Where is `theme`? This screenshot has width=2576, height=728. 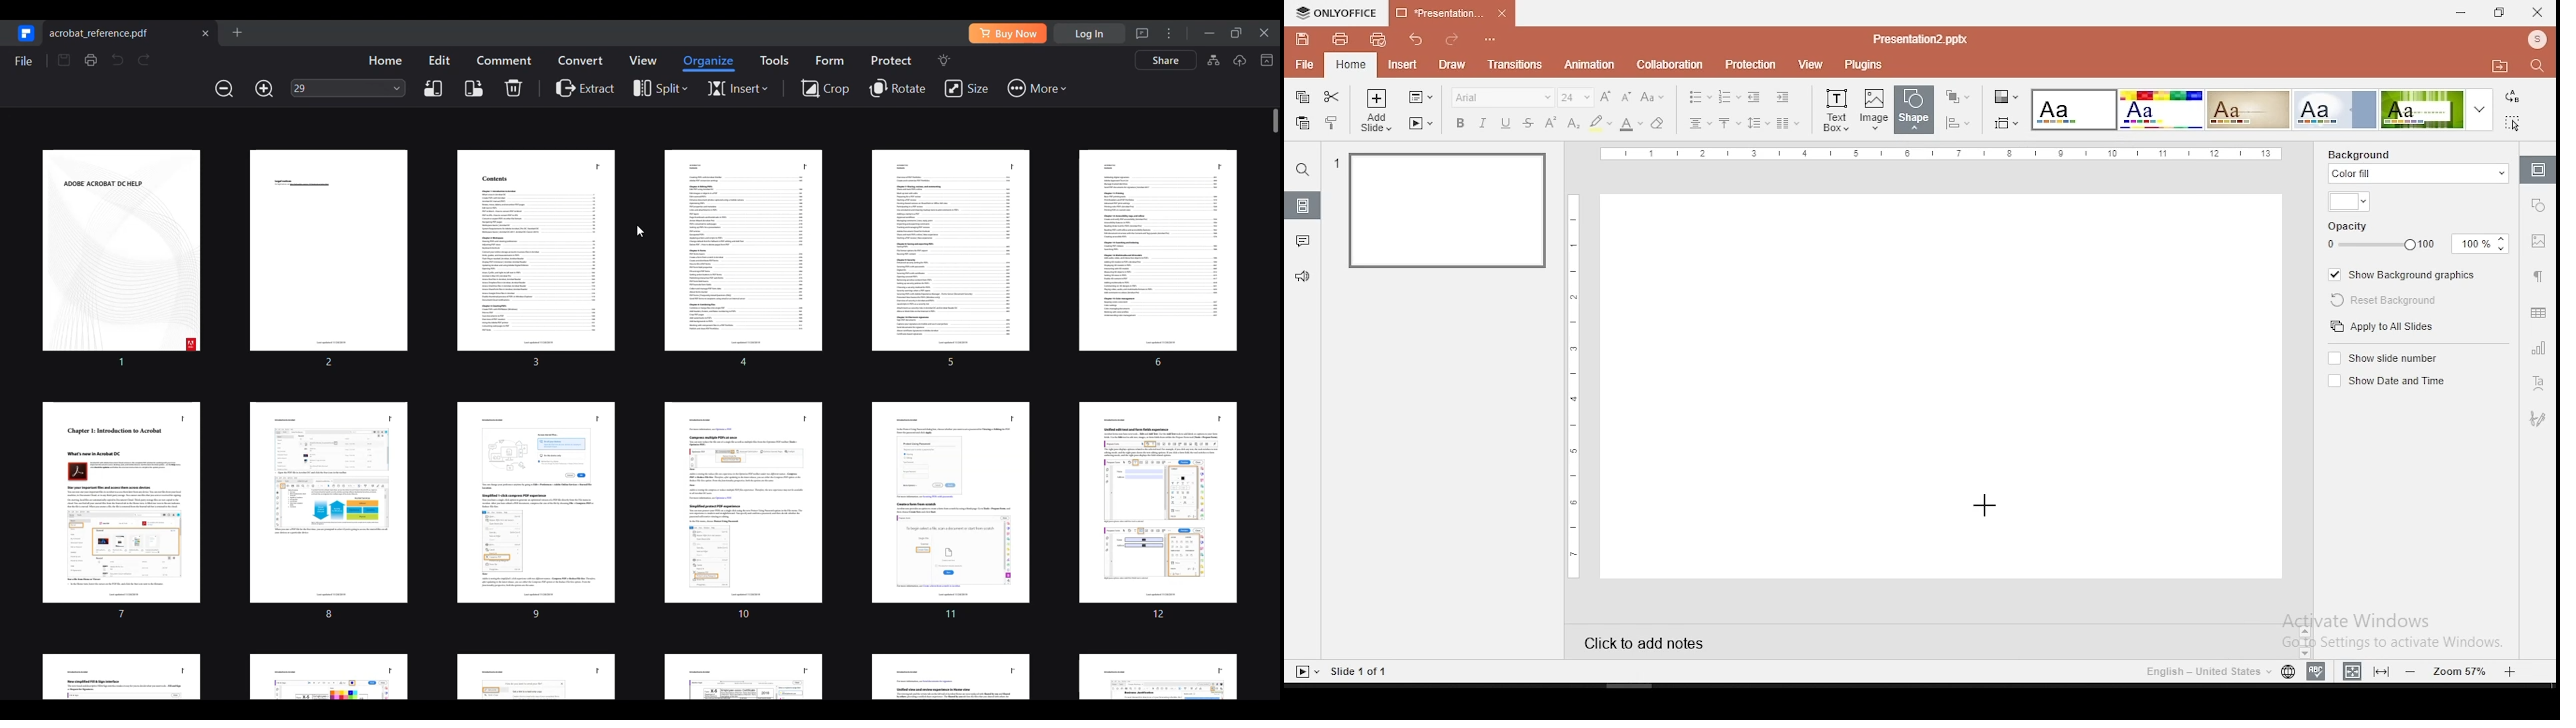
theme is located at coordinates (2075, 111).